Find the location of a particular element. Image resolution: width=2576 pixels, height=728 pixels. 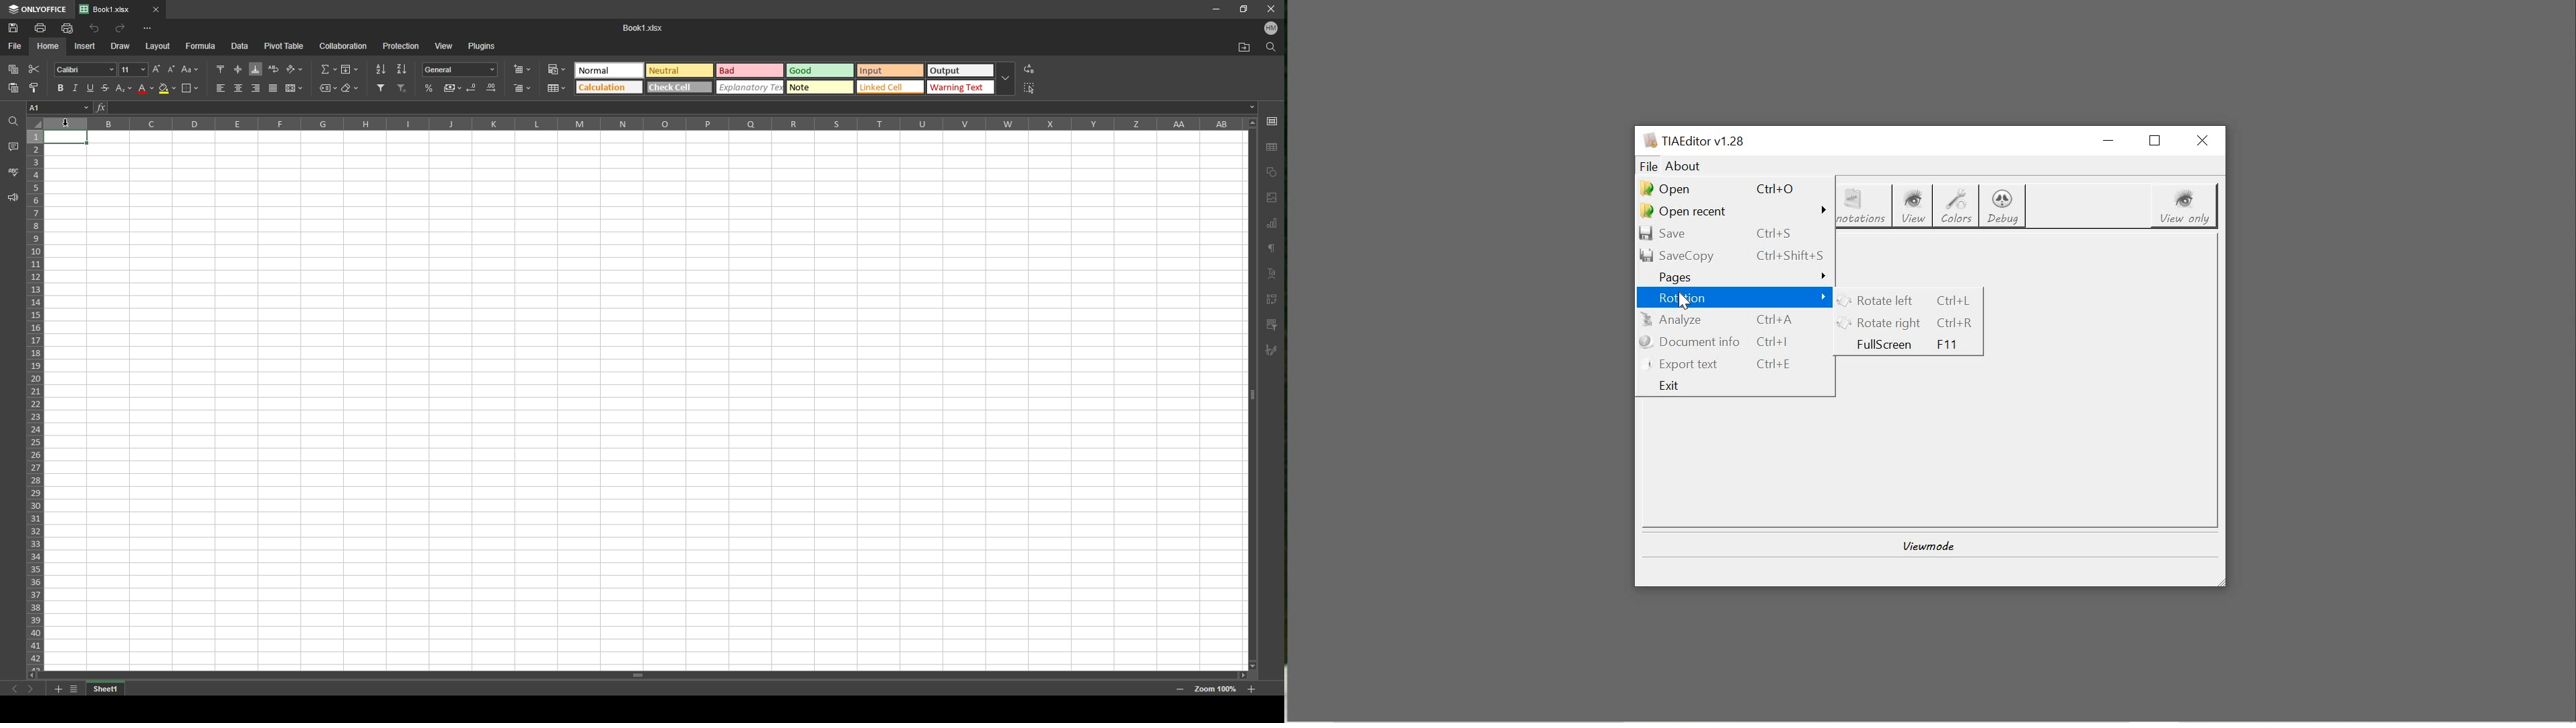

decrease decimal is located at coordinates (473, 87).